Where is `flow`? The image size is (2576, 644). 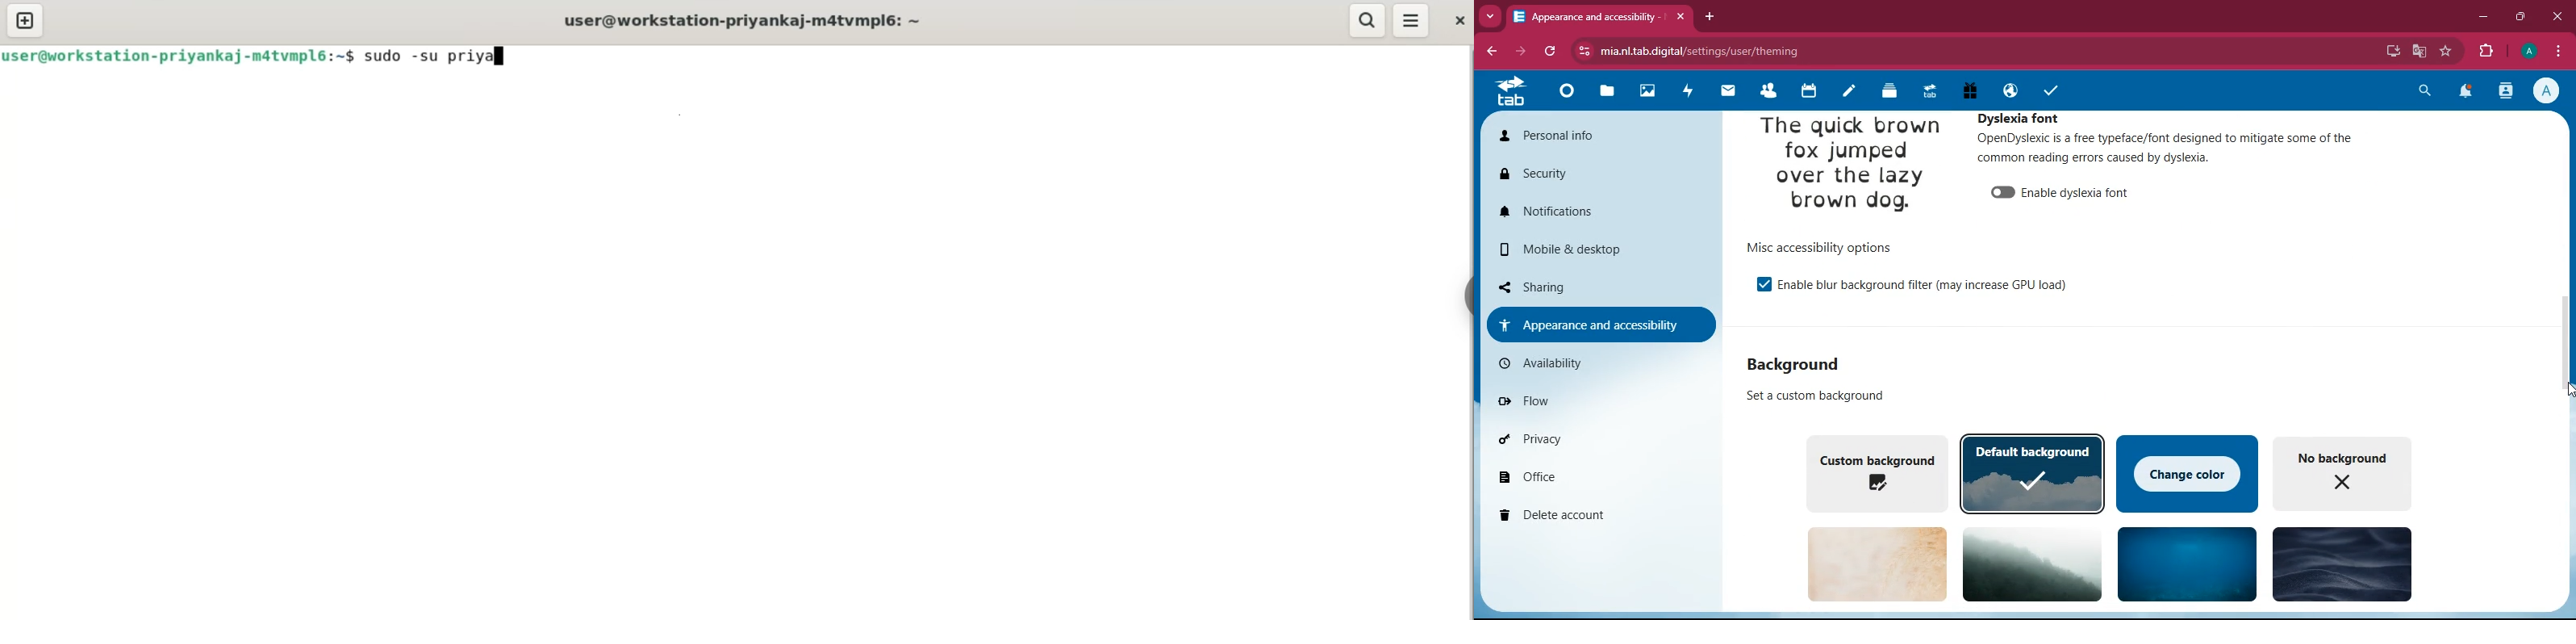
flow is located at coordinates (1571, 398).